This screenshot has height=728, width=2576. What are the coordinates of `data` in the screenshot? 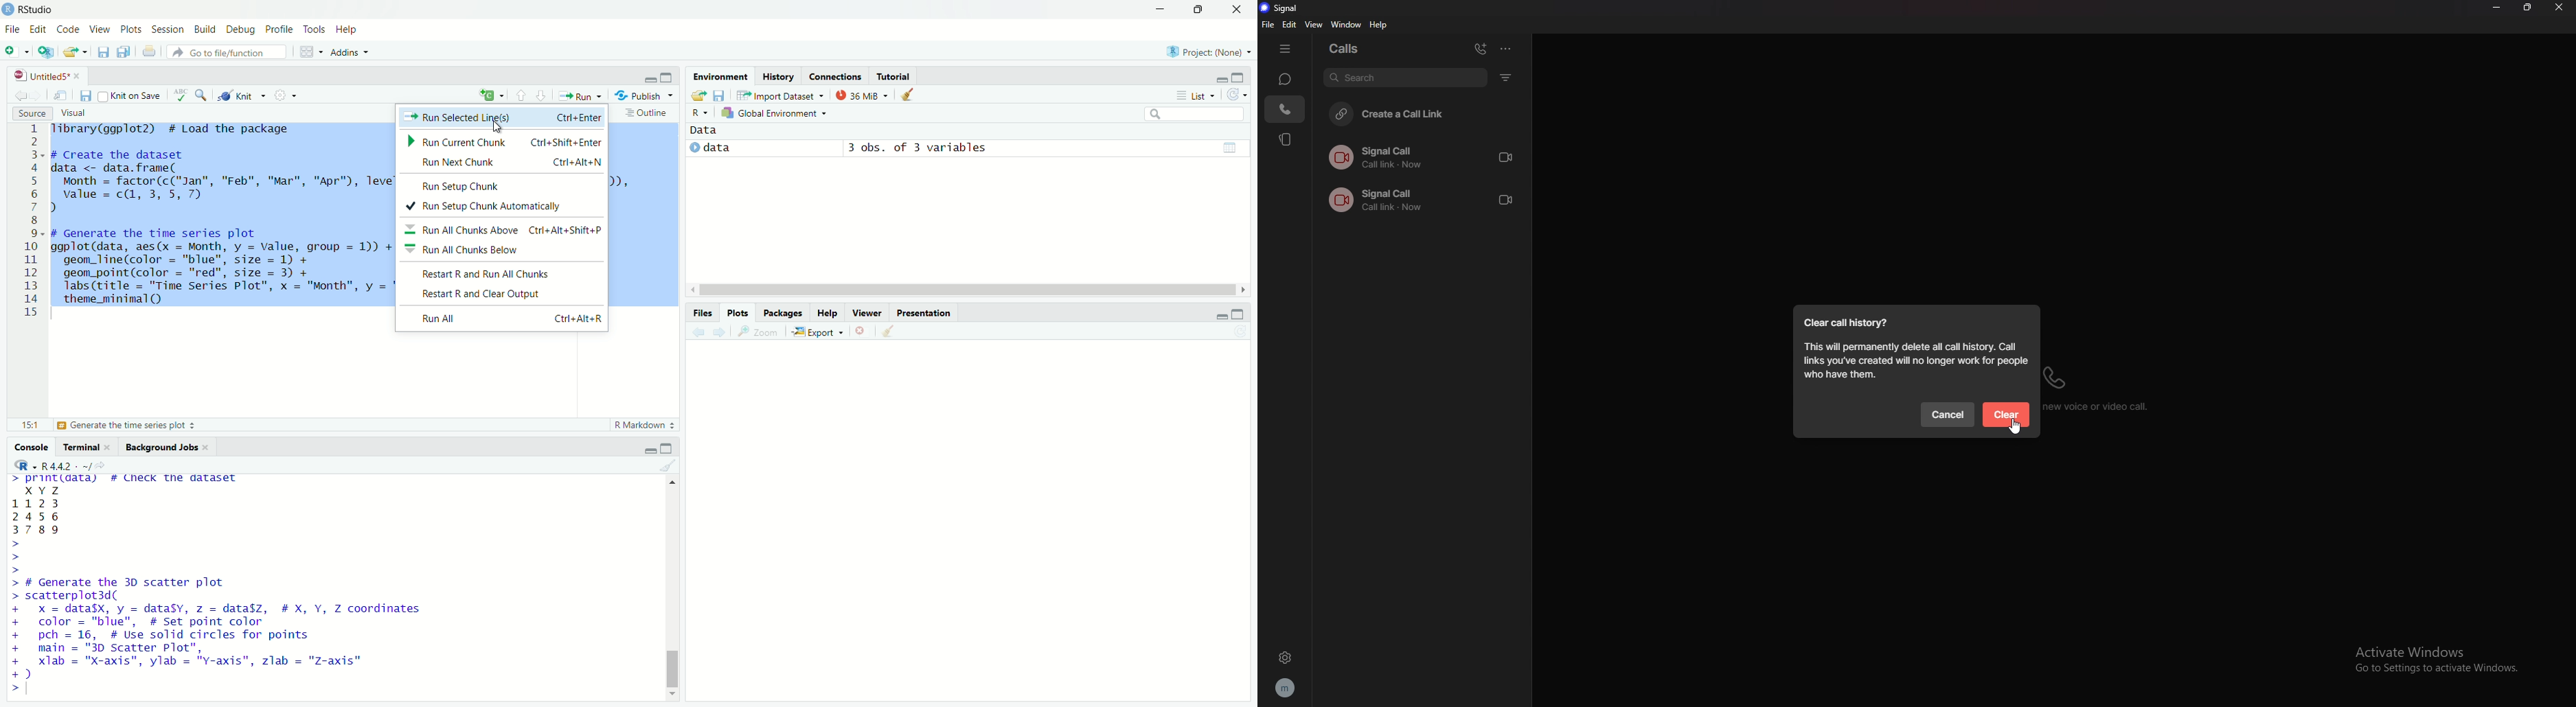 It's located at (747, 148).